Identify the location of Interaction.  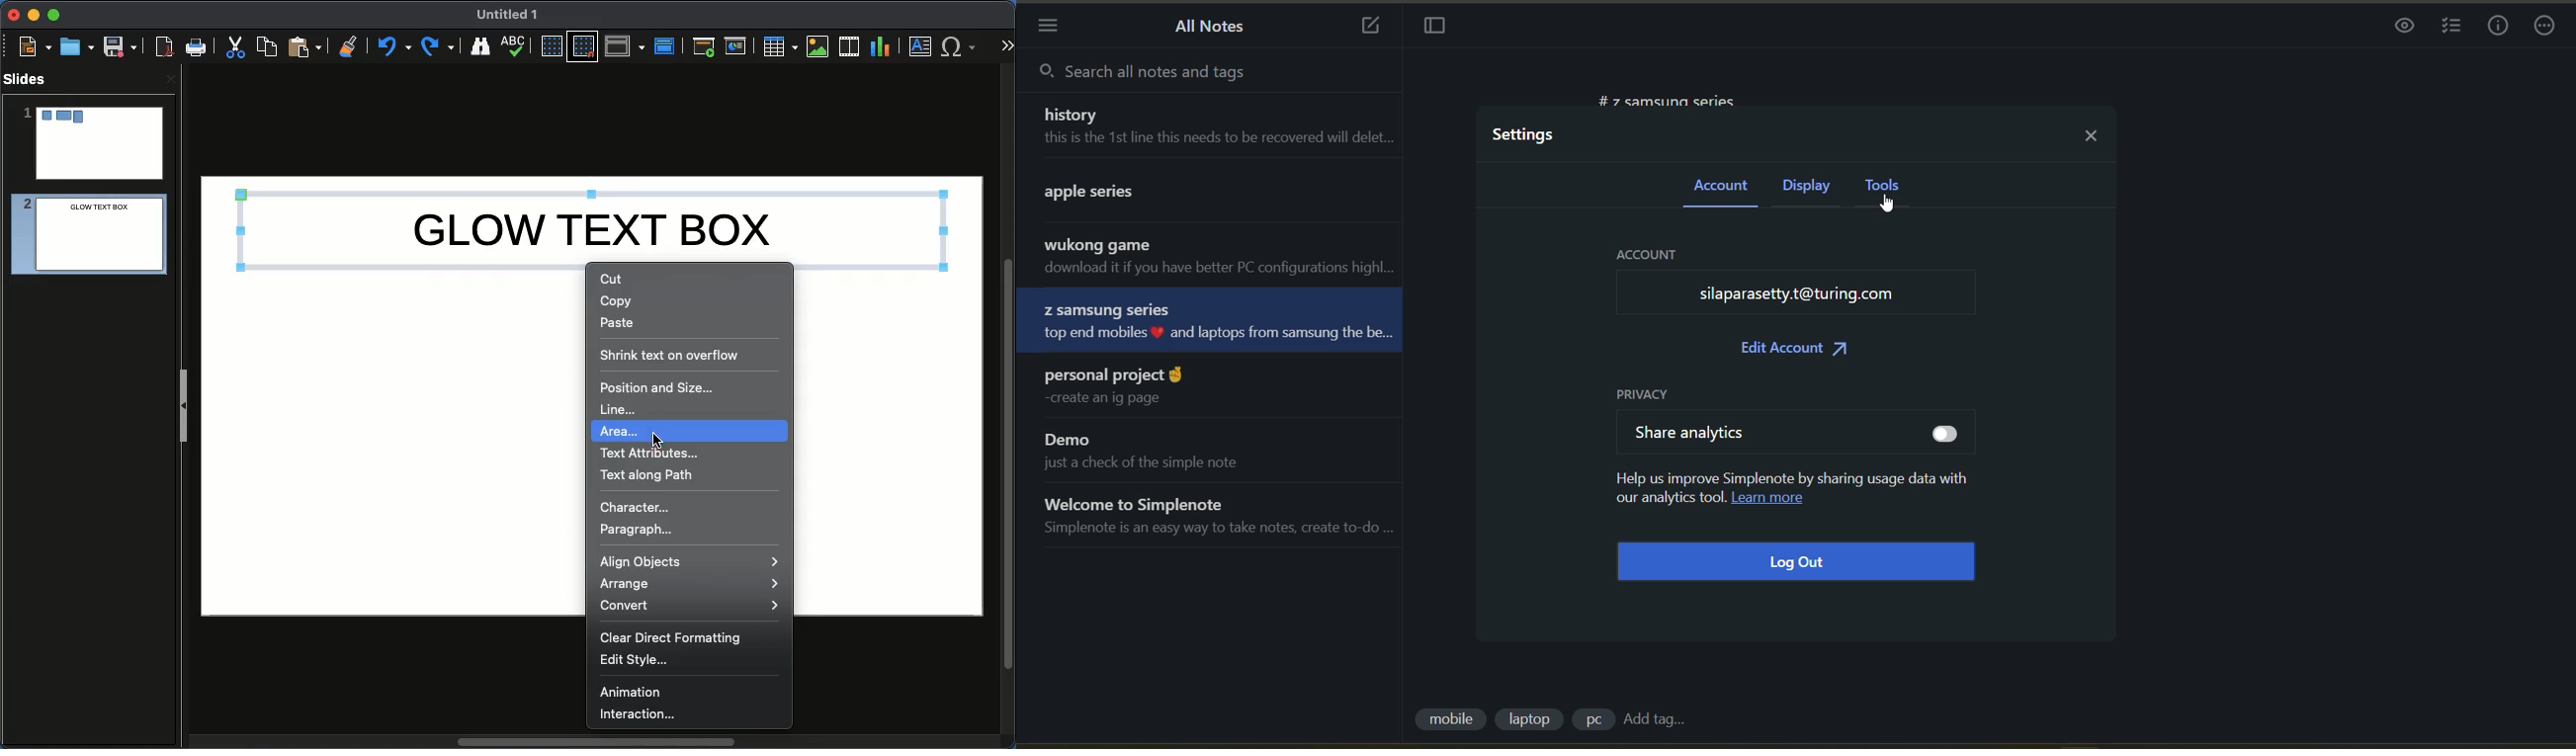
(637, 714).